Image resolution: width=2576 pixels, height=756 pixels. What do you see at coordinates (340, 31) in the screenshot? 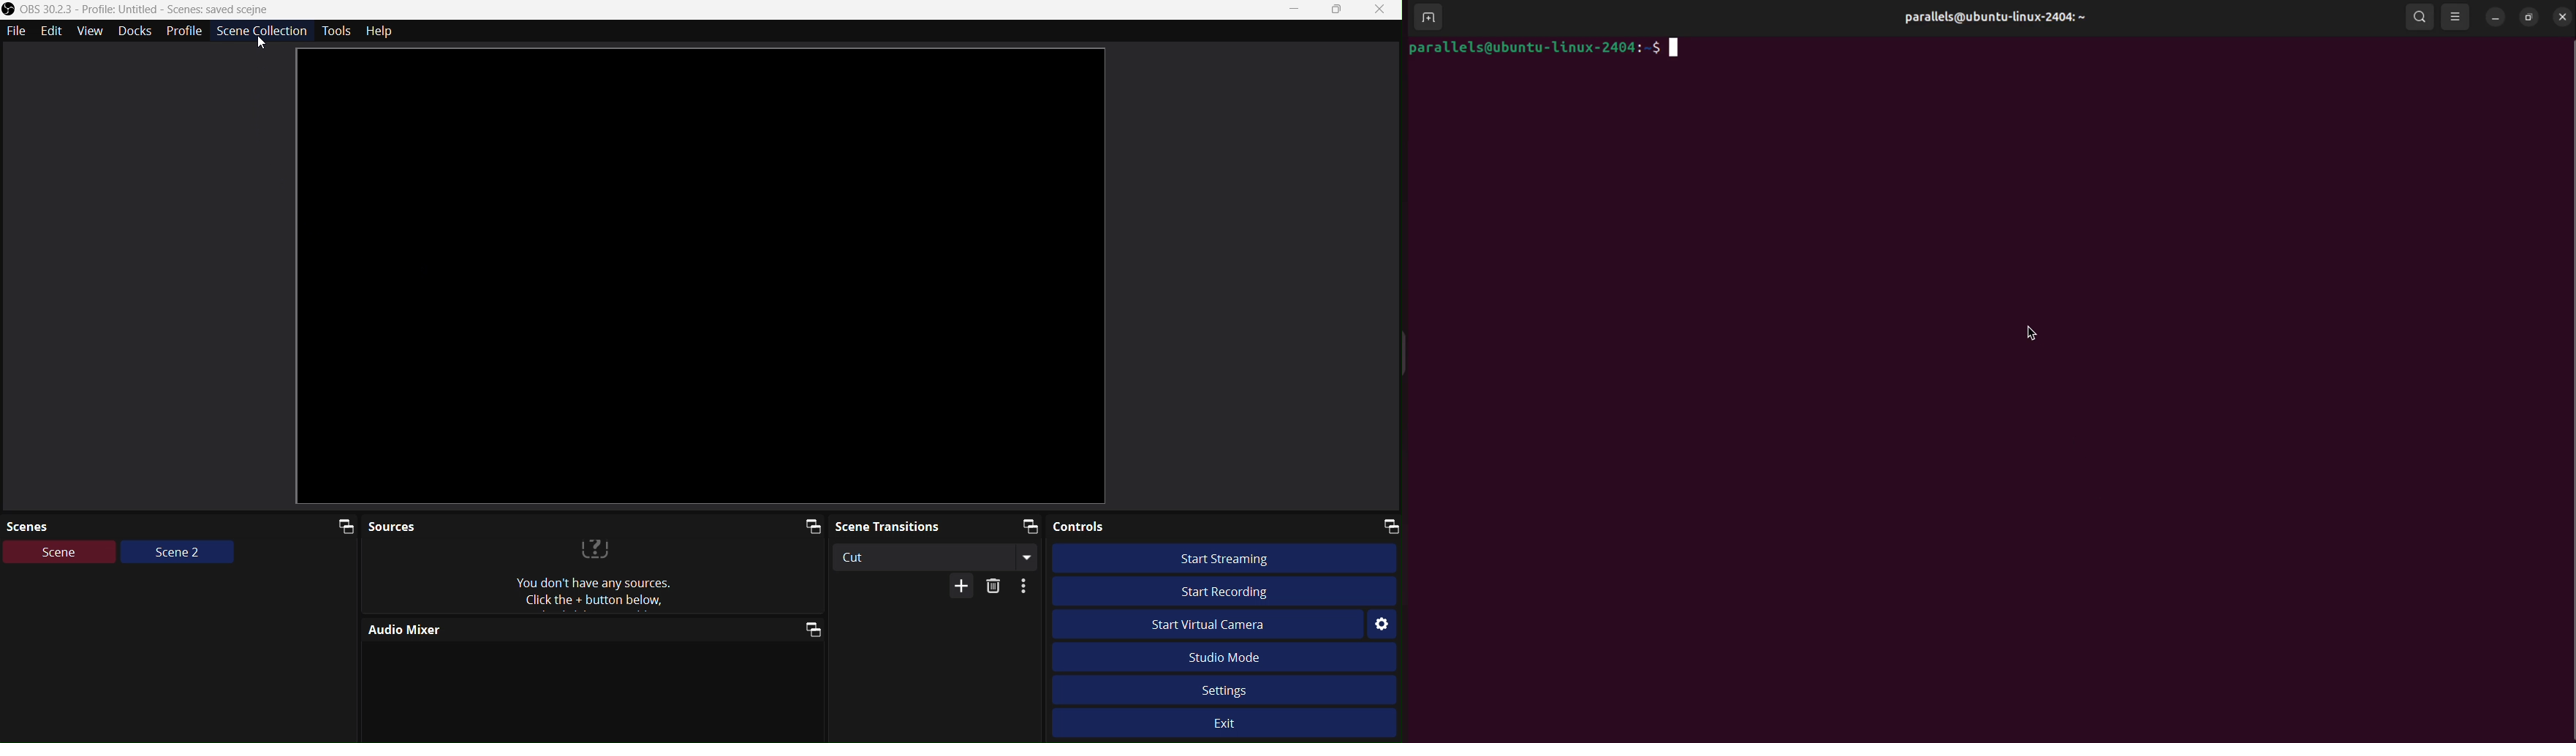
I see `Tools` at bounding box center [340, 31].